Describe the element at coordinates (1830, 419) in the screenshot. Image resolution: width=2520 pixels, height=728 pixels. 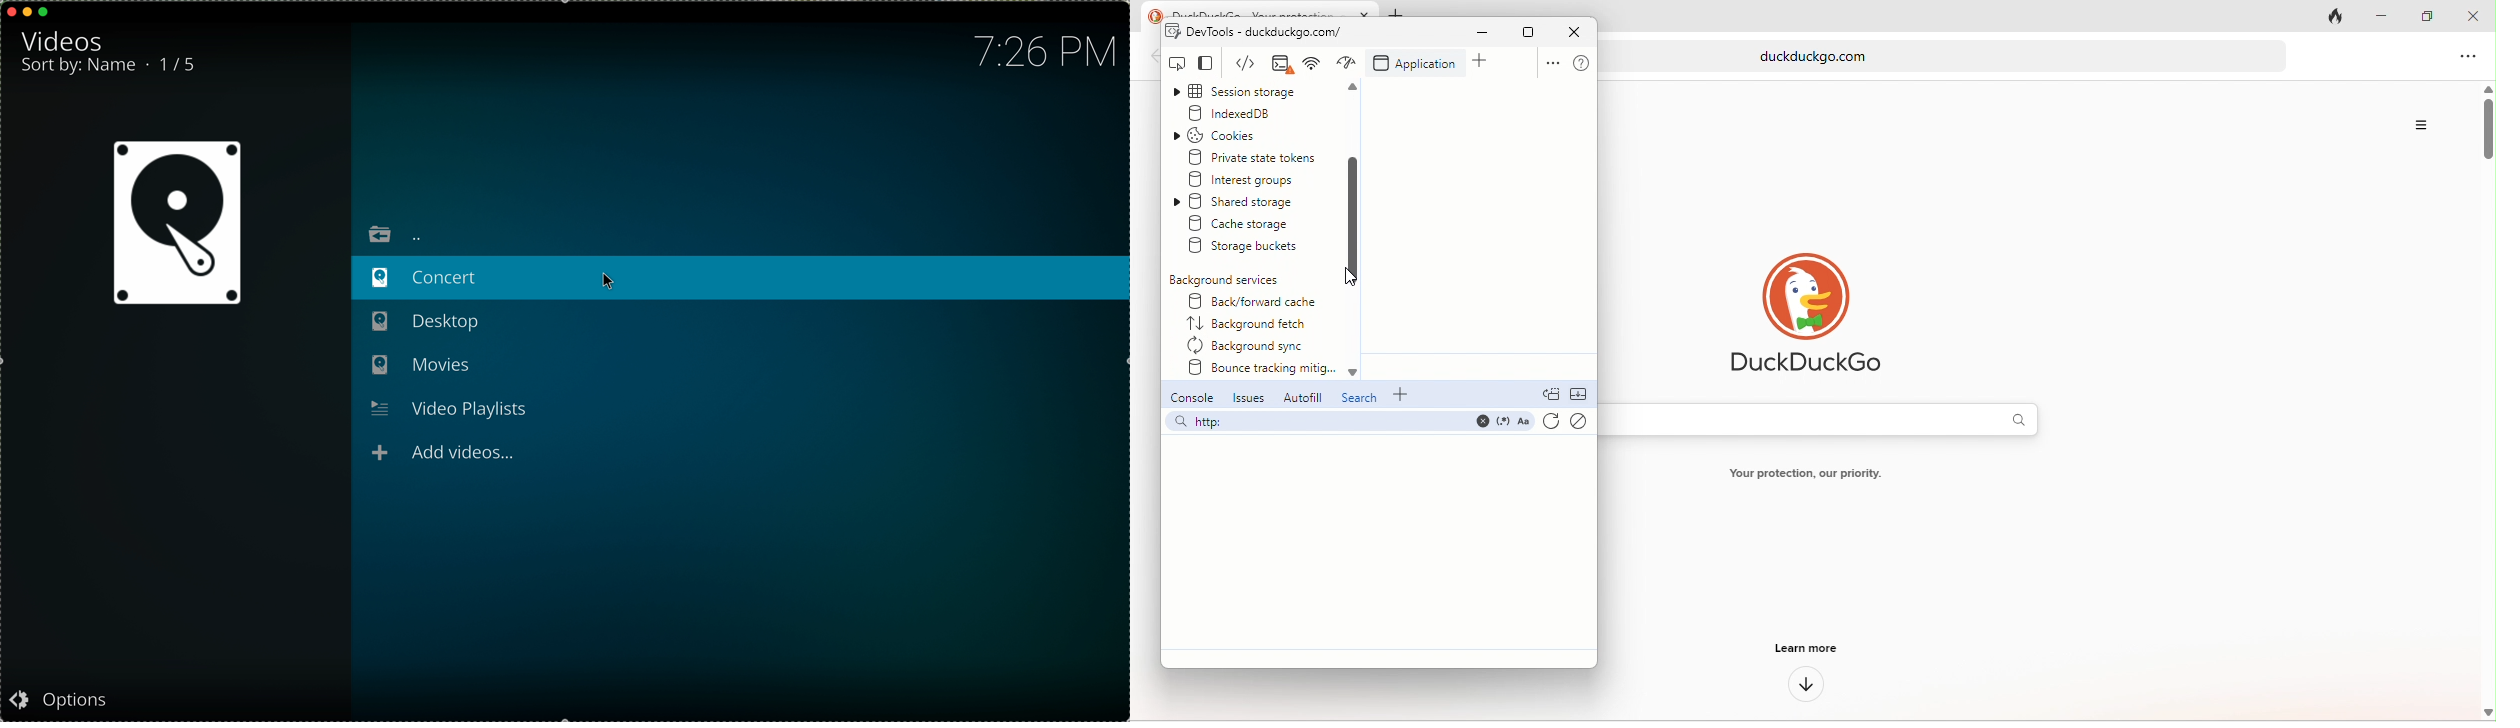
I see `search bar` at that location.